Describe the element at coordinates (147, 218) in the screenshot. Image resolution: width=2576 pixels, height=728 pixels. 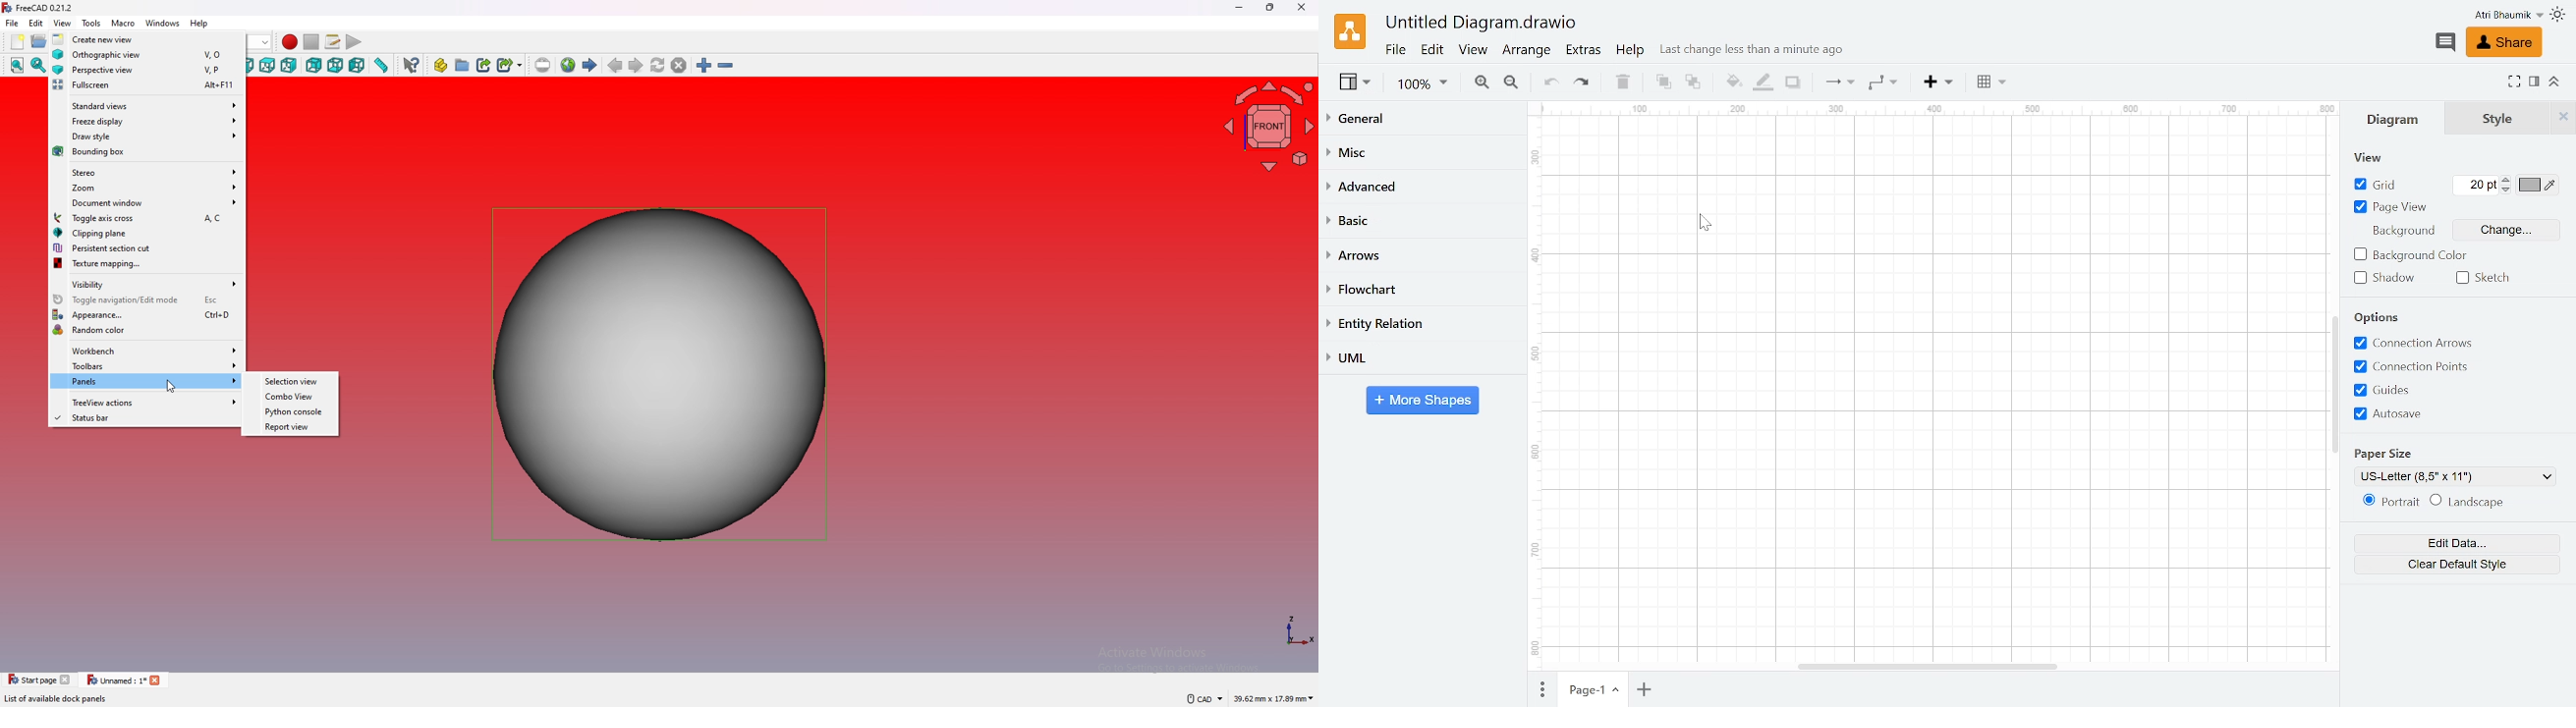
I see `toggle axis cross` at that location.